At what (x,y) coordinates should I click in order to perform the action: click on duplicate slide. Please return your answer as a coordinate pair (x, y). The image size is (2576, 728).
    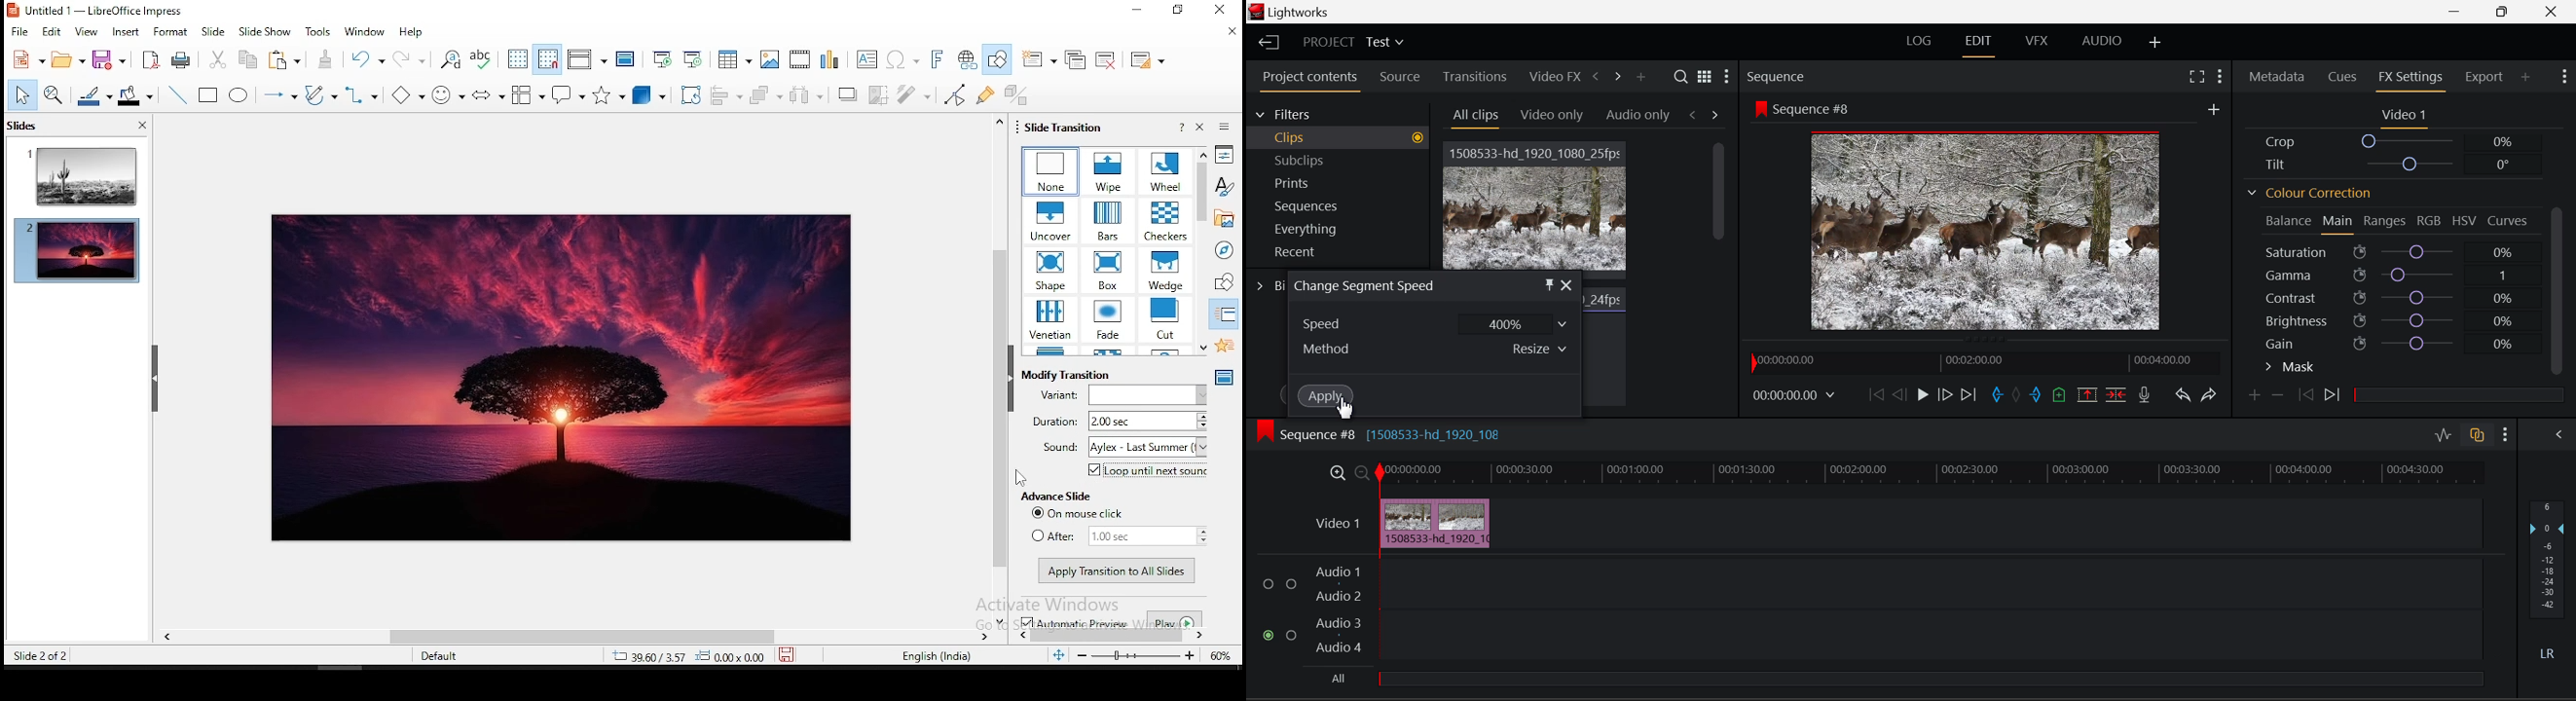
    Looking at the image, I should click on (1079, 56).